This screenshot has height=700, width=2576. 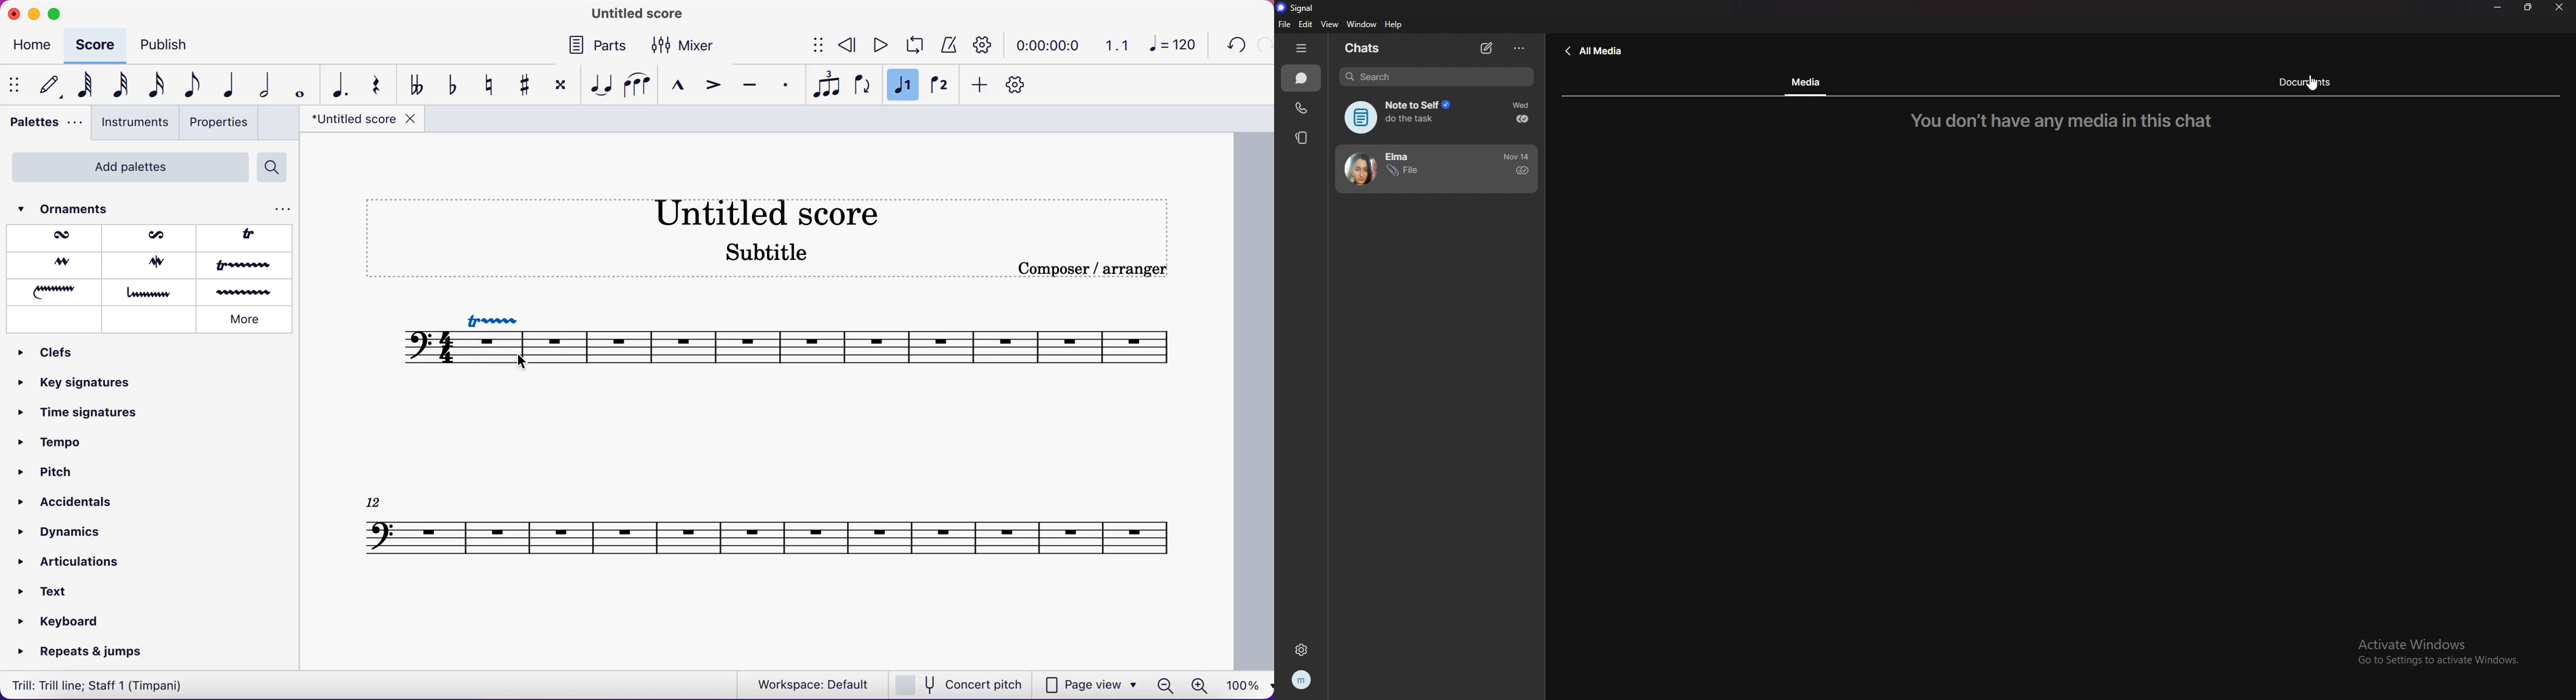 I want to click on 100%, so click(x=1244, y=686).